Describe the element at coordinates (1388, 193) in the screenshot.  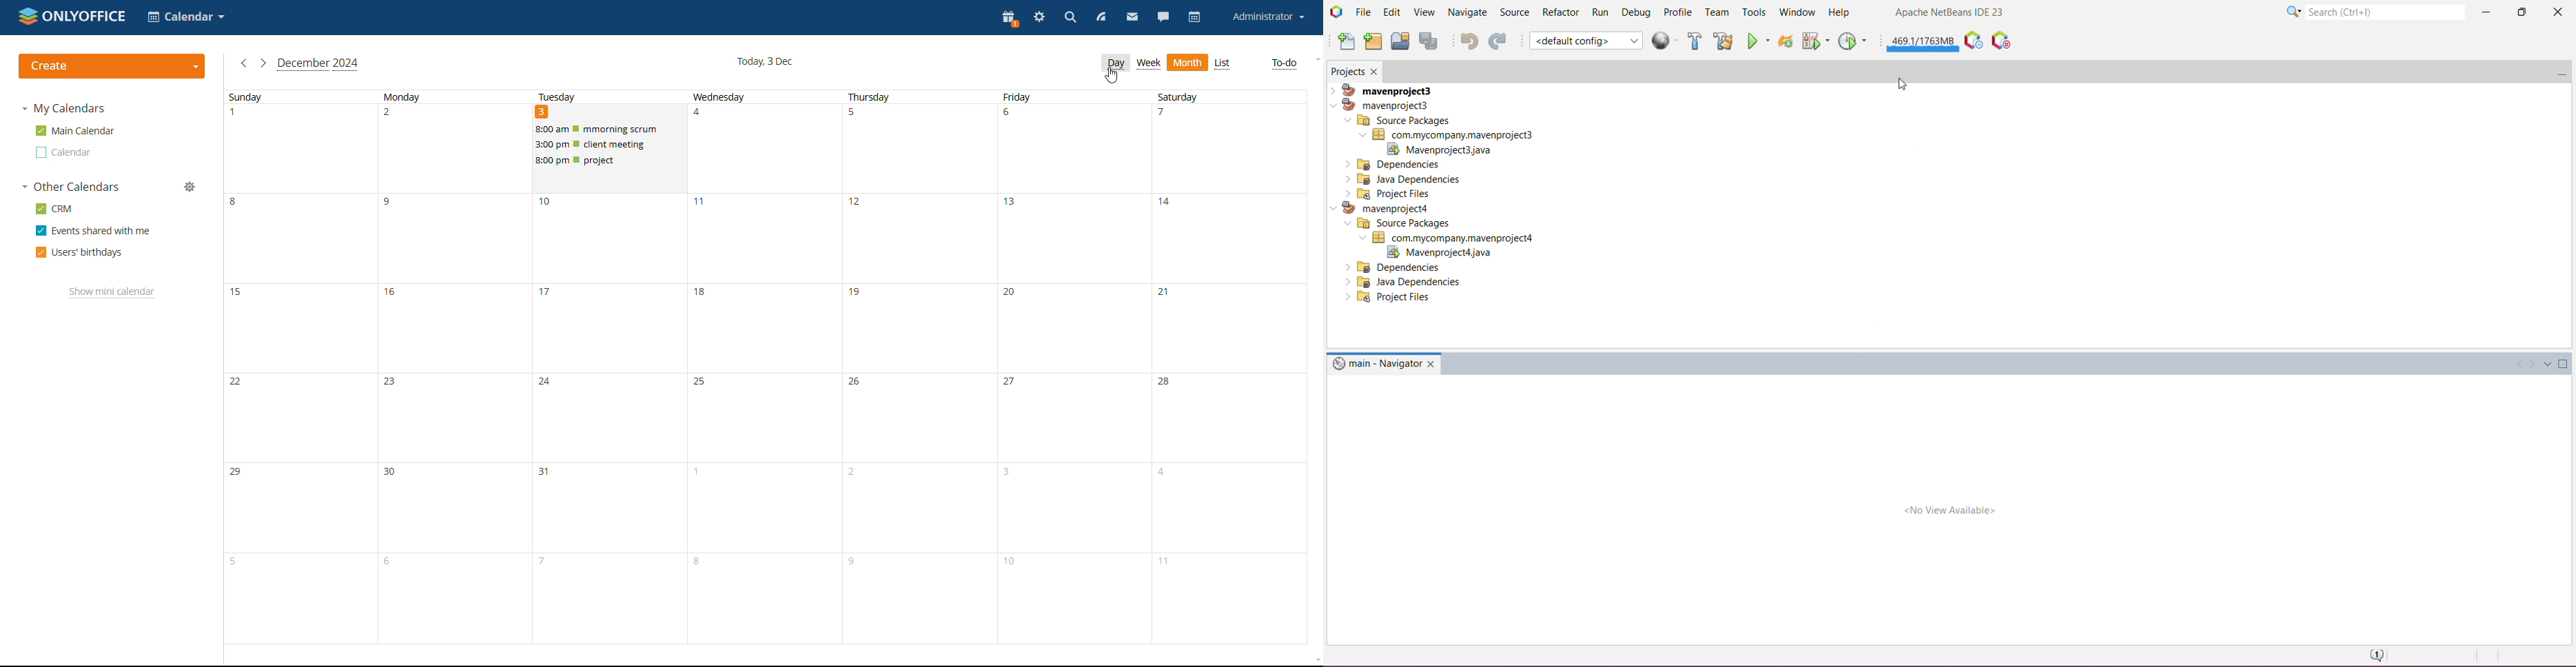
I see `Project files` at that location.